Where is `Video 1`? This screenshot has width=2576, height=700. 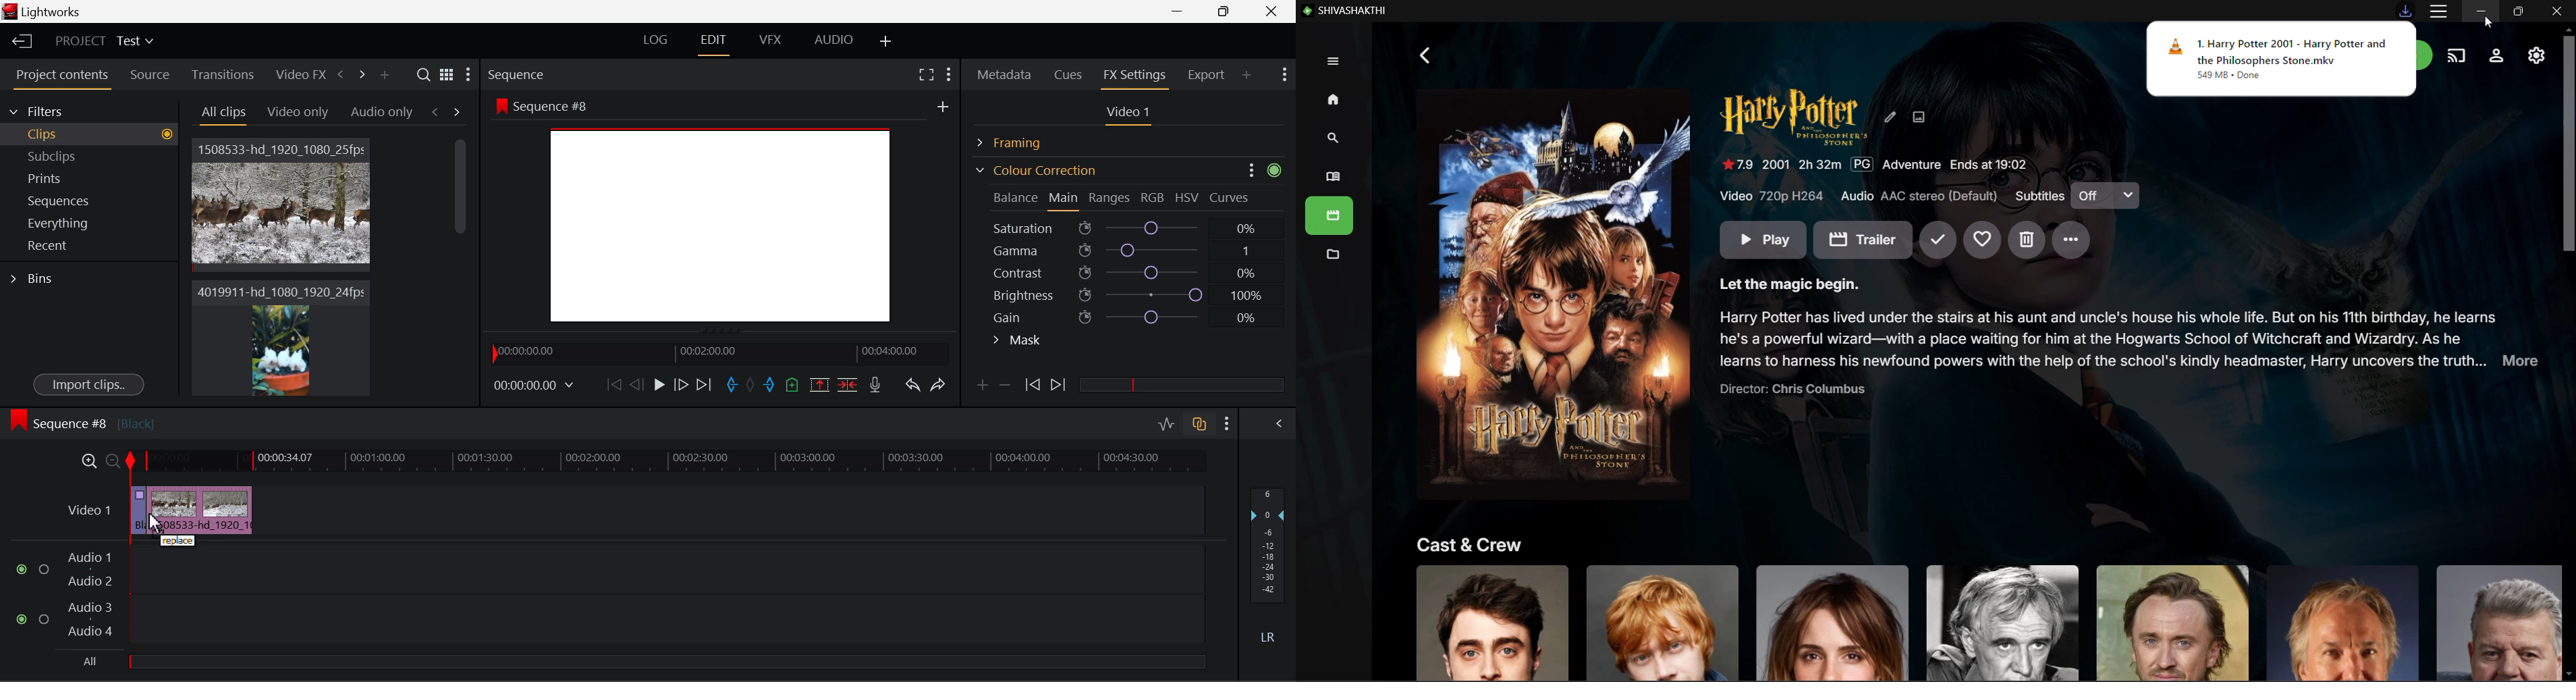 Video 1 is located at coordinates (86, 510).